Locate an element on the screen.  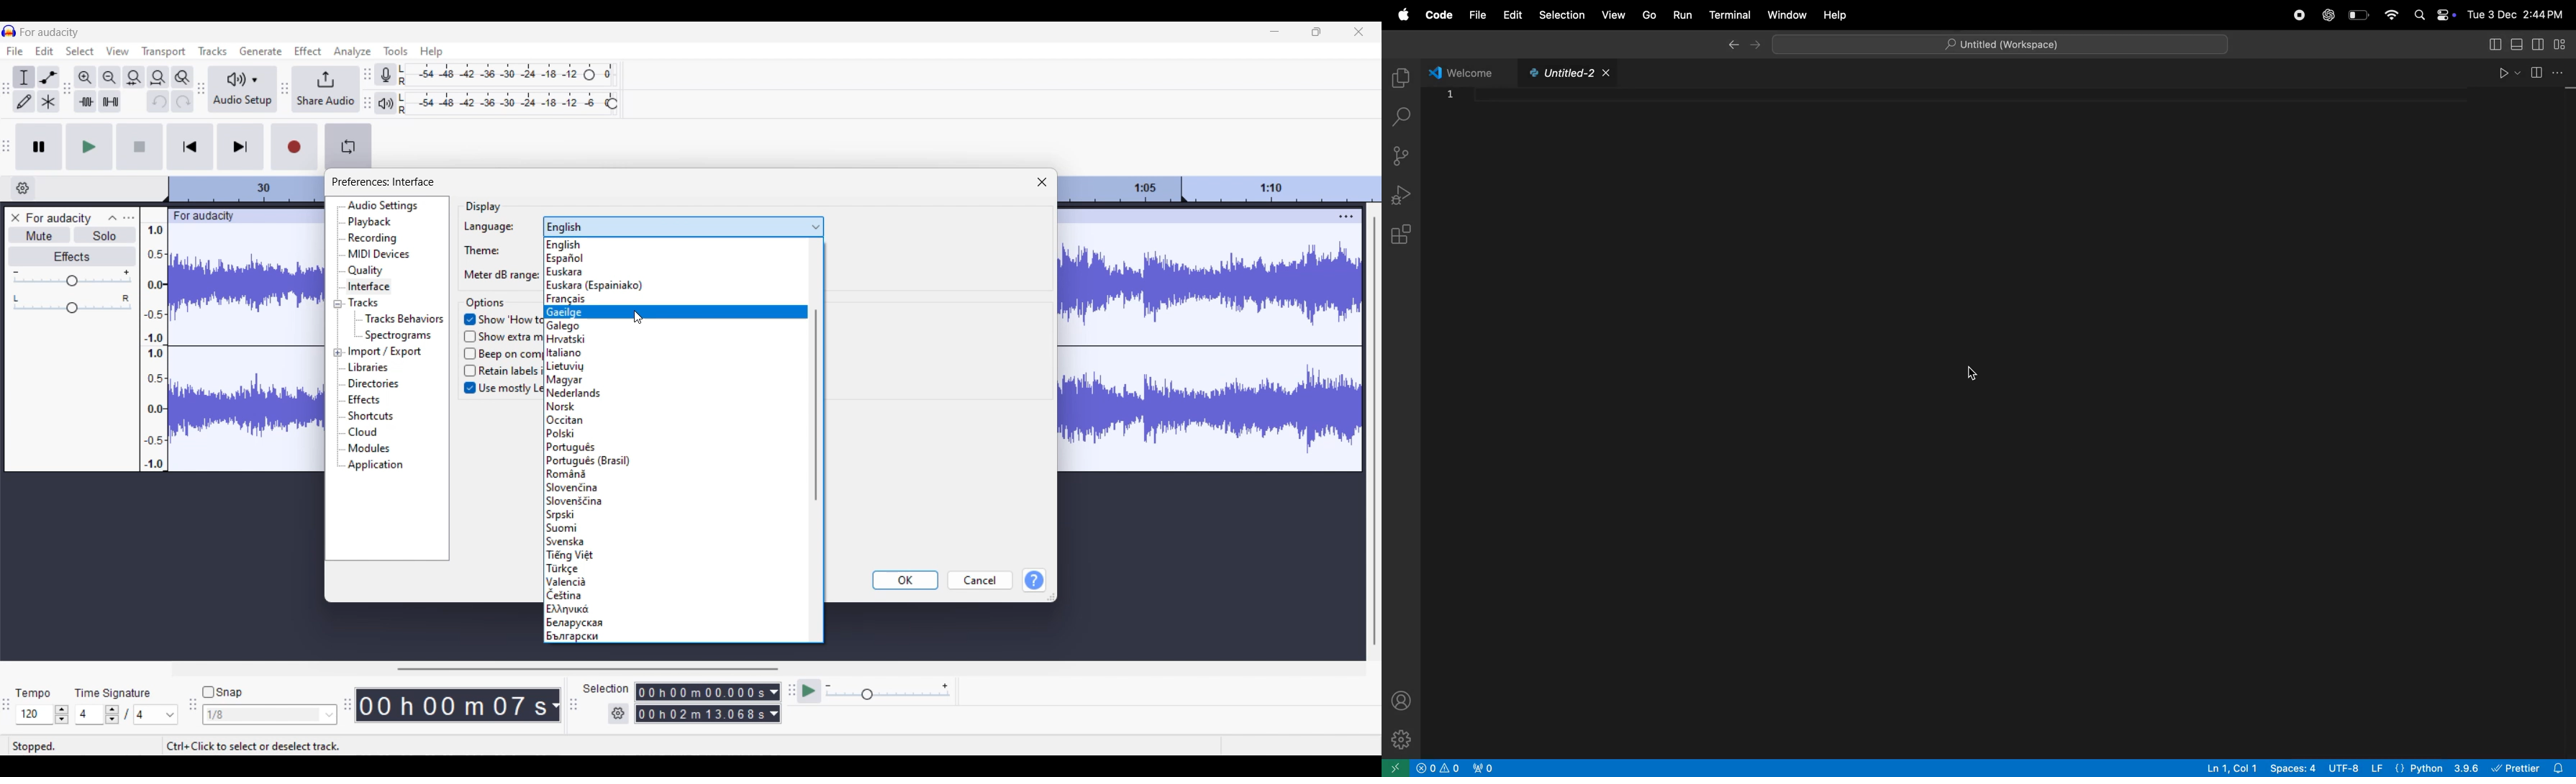
Skip/Select to start is located at coordinates (191, 147).